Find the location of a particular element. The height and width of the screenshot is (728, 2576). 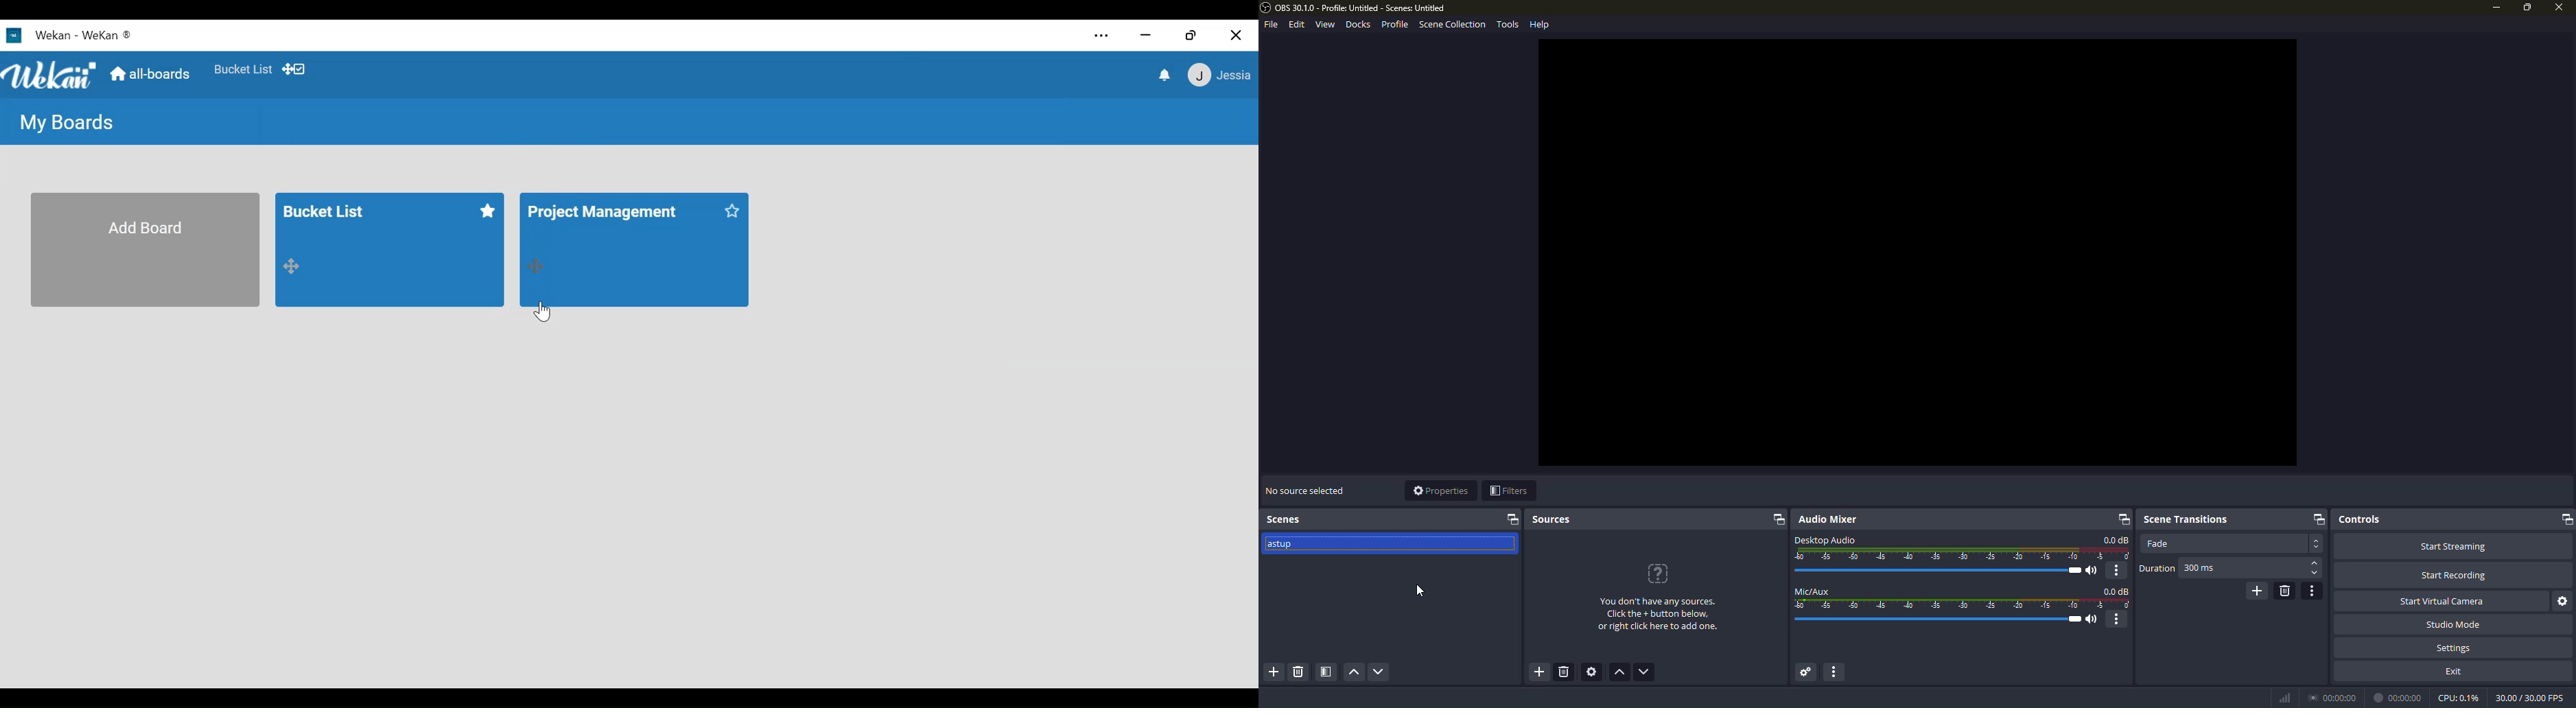

fade is located at coordinates (2157, 543).